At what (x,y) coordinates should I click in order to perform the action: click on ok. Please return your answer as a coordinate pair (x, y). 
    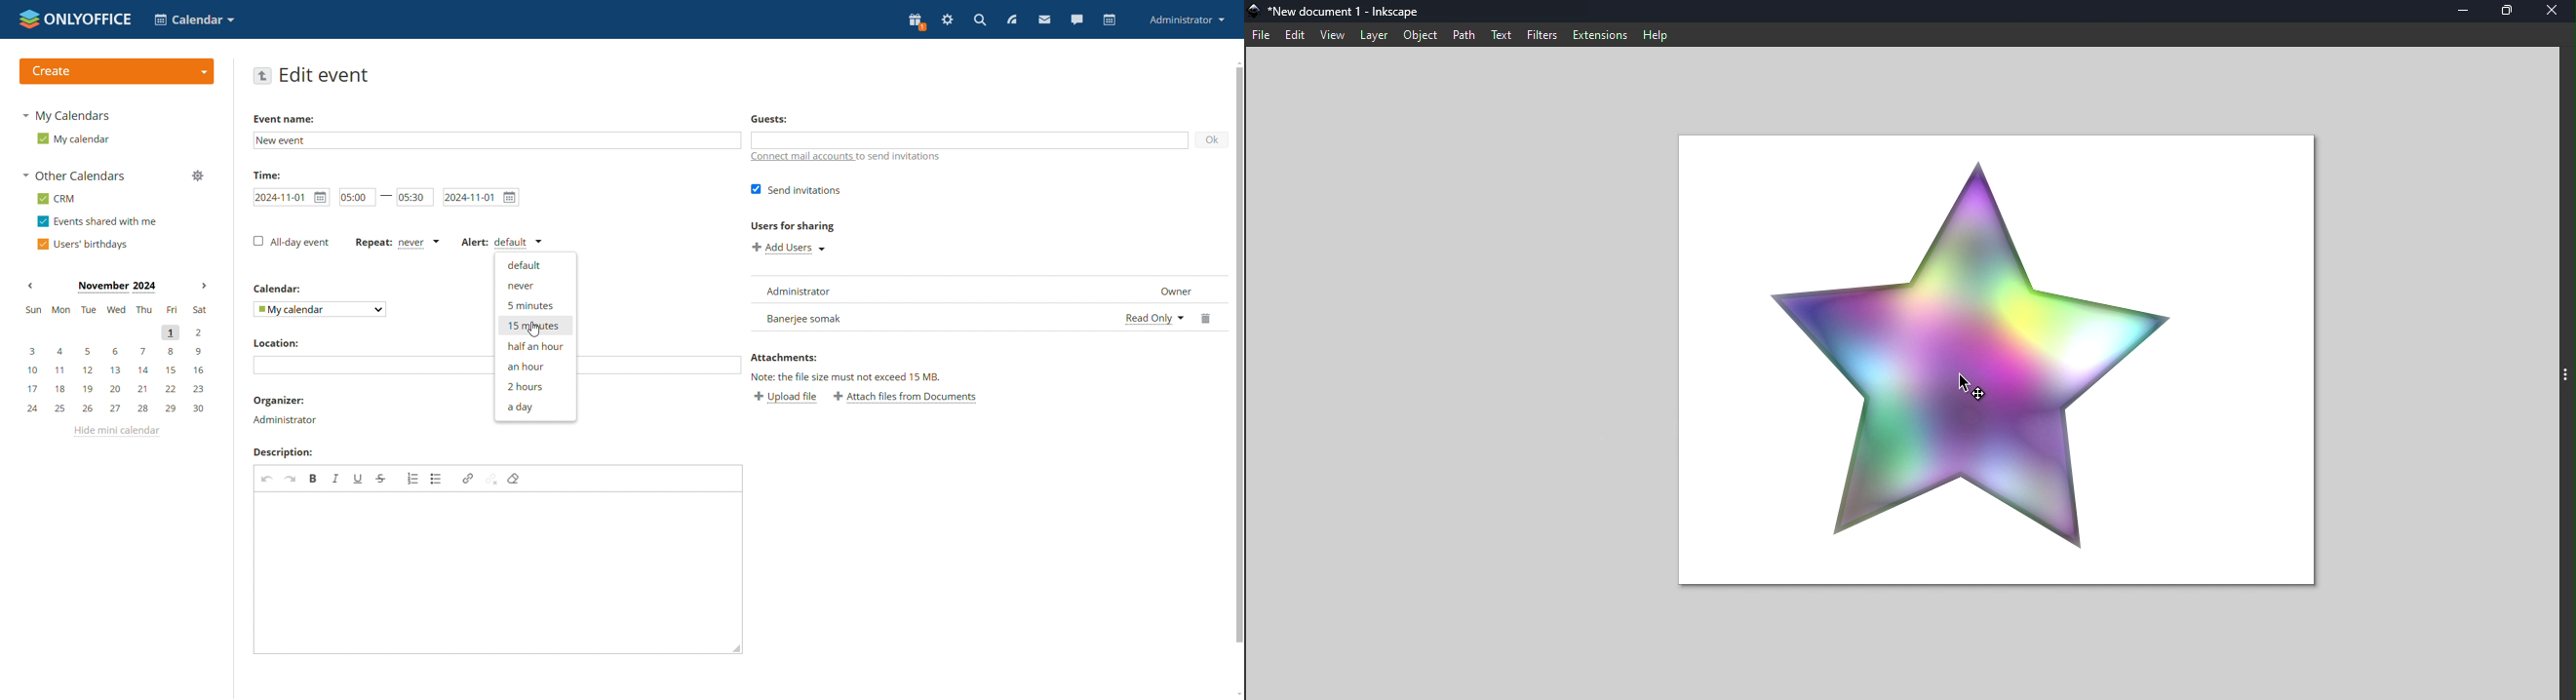
    Looking at the image, I should click on (1213, 139).